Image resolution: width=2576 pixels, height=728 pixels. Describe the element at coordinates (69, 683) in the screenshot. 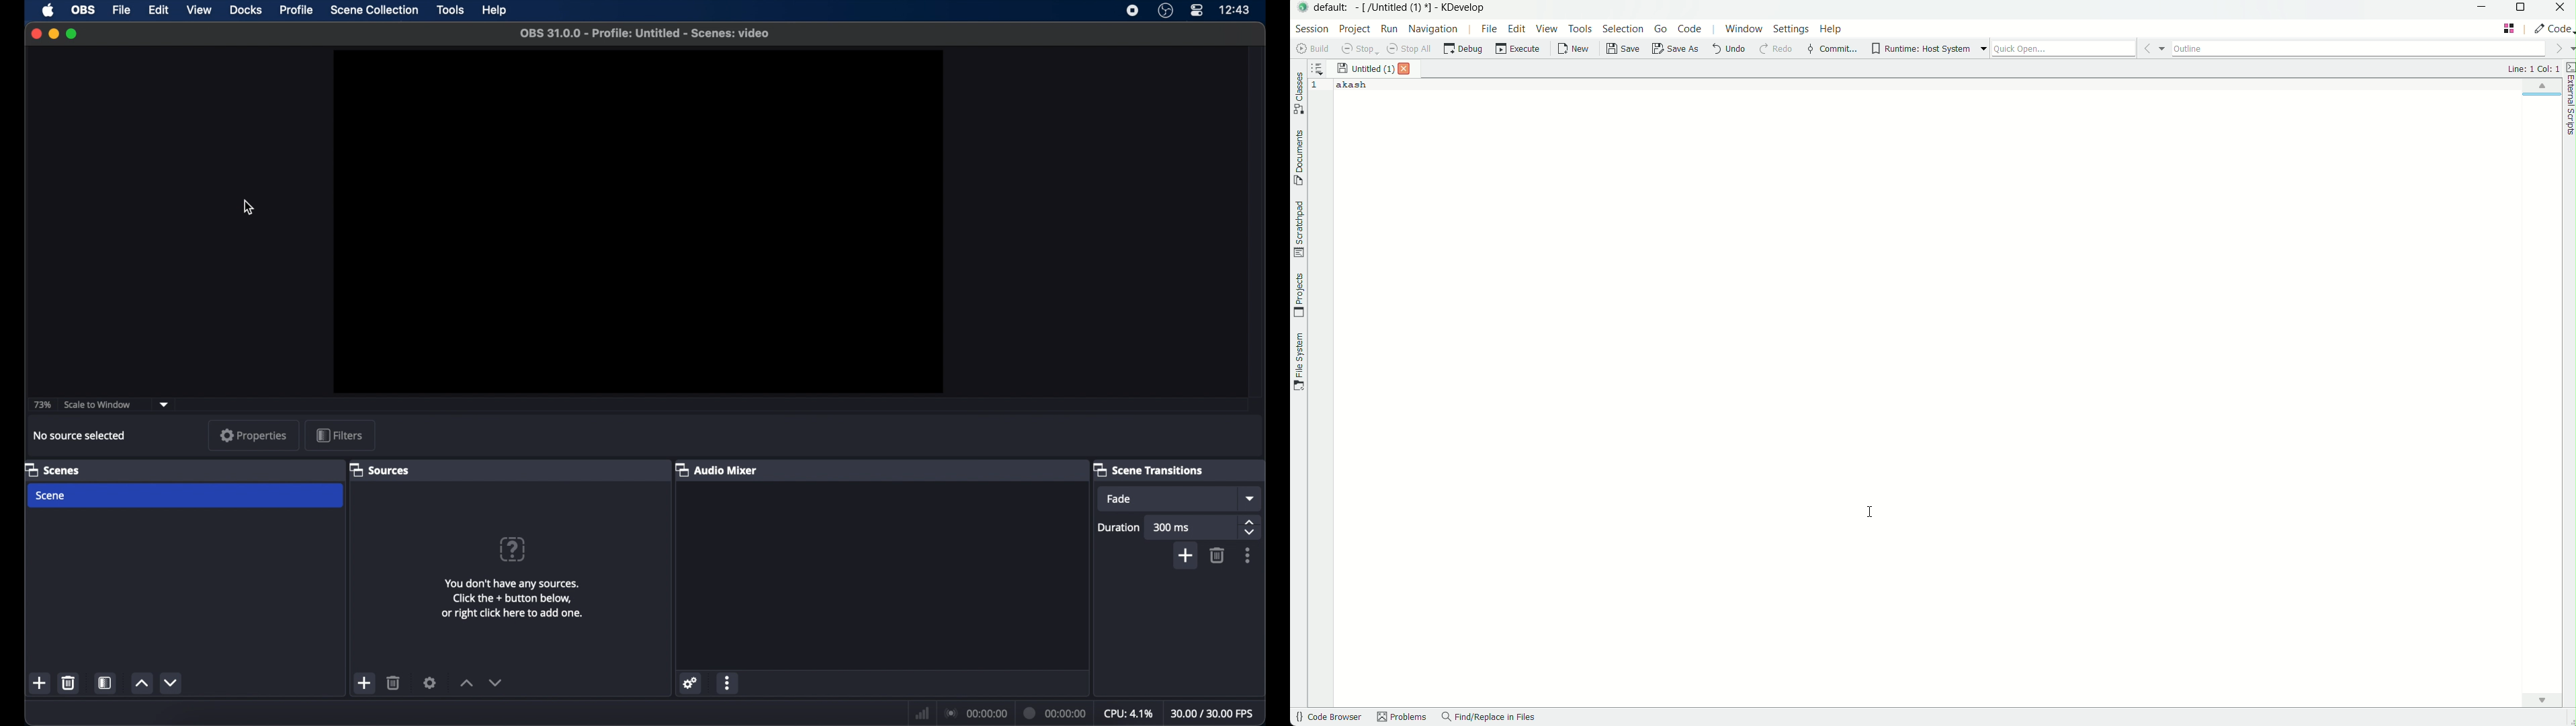

I see `delete` at that location.